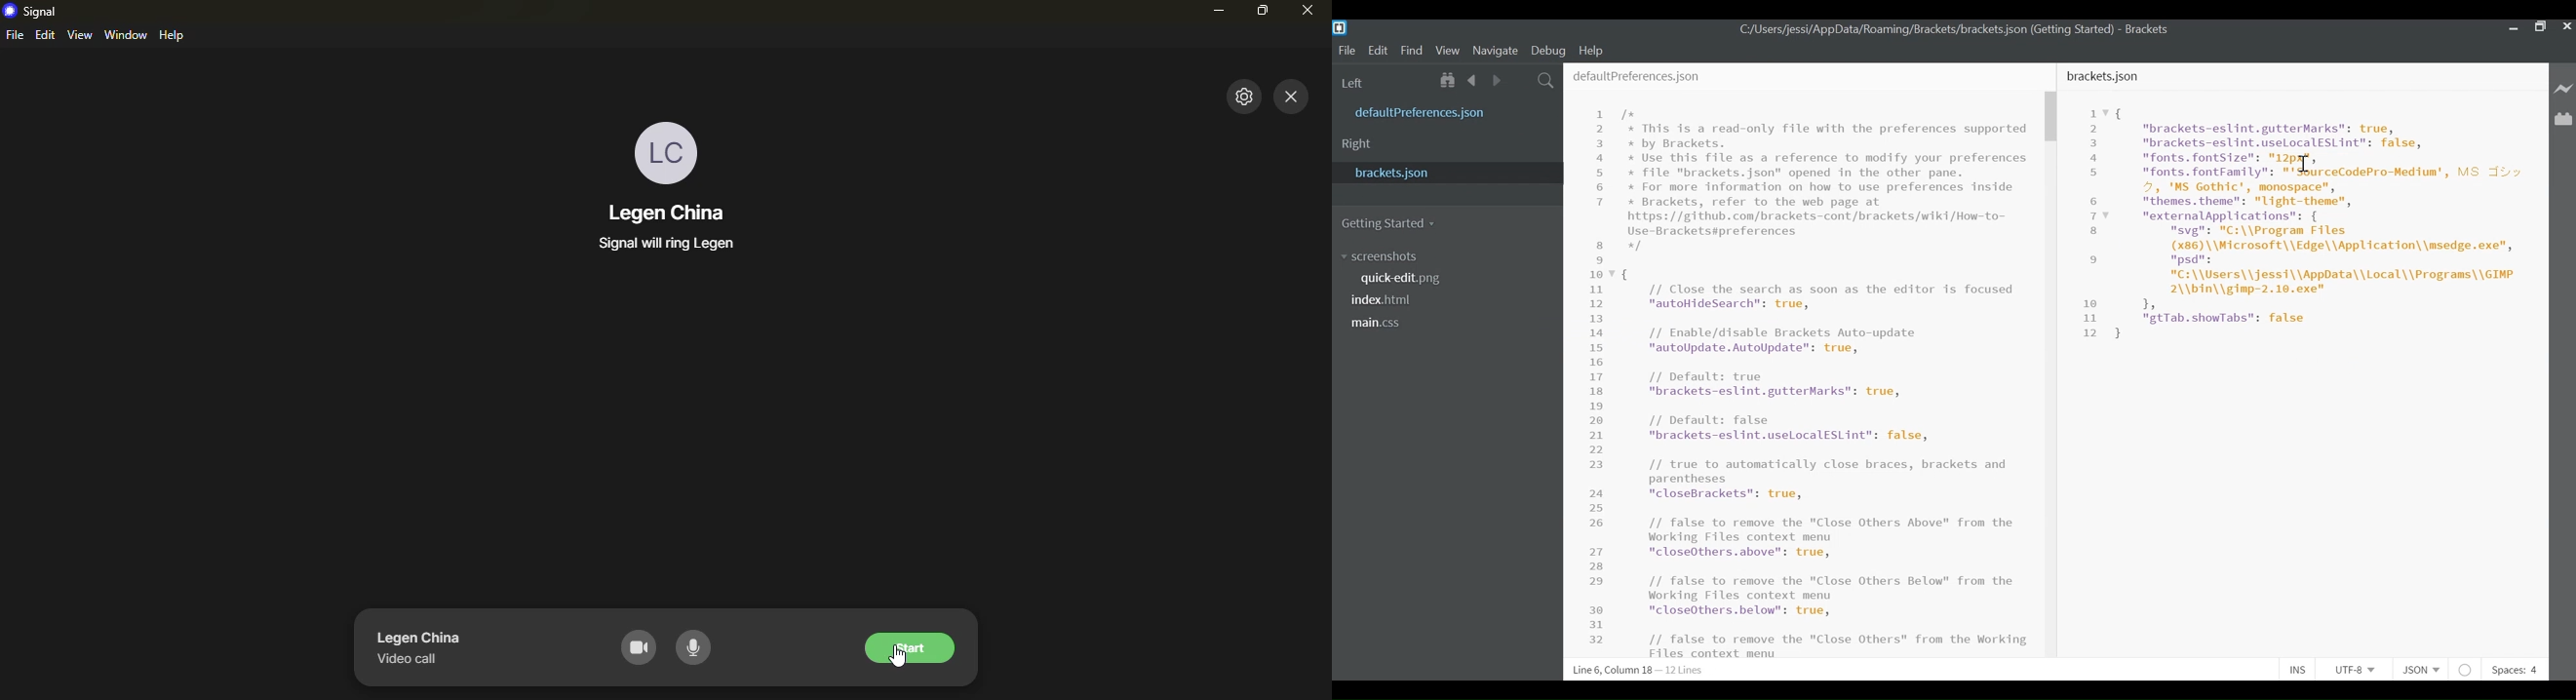  What do you see at coordinates (667, 247) in the screenshot?
I see `signal will ring contact` at bounding box center [667, 247].